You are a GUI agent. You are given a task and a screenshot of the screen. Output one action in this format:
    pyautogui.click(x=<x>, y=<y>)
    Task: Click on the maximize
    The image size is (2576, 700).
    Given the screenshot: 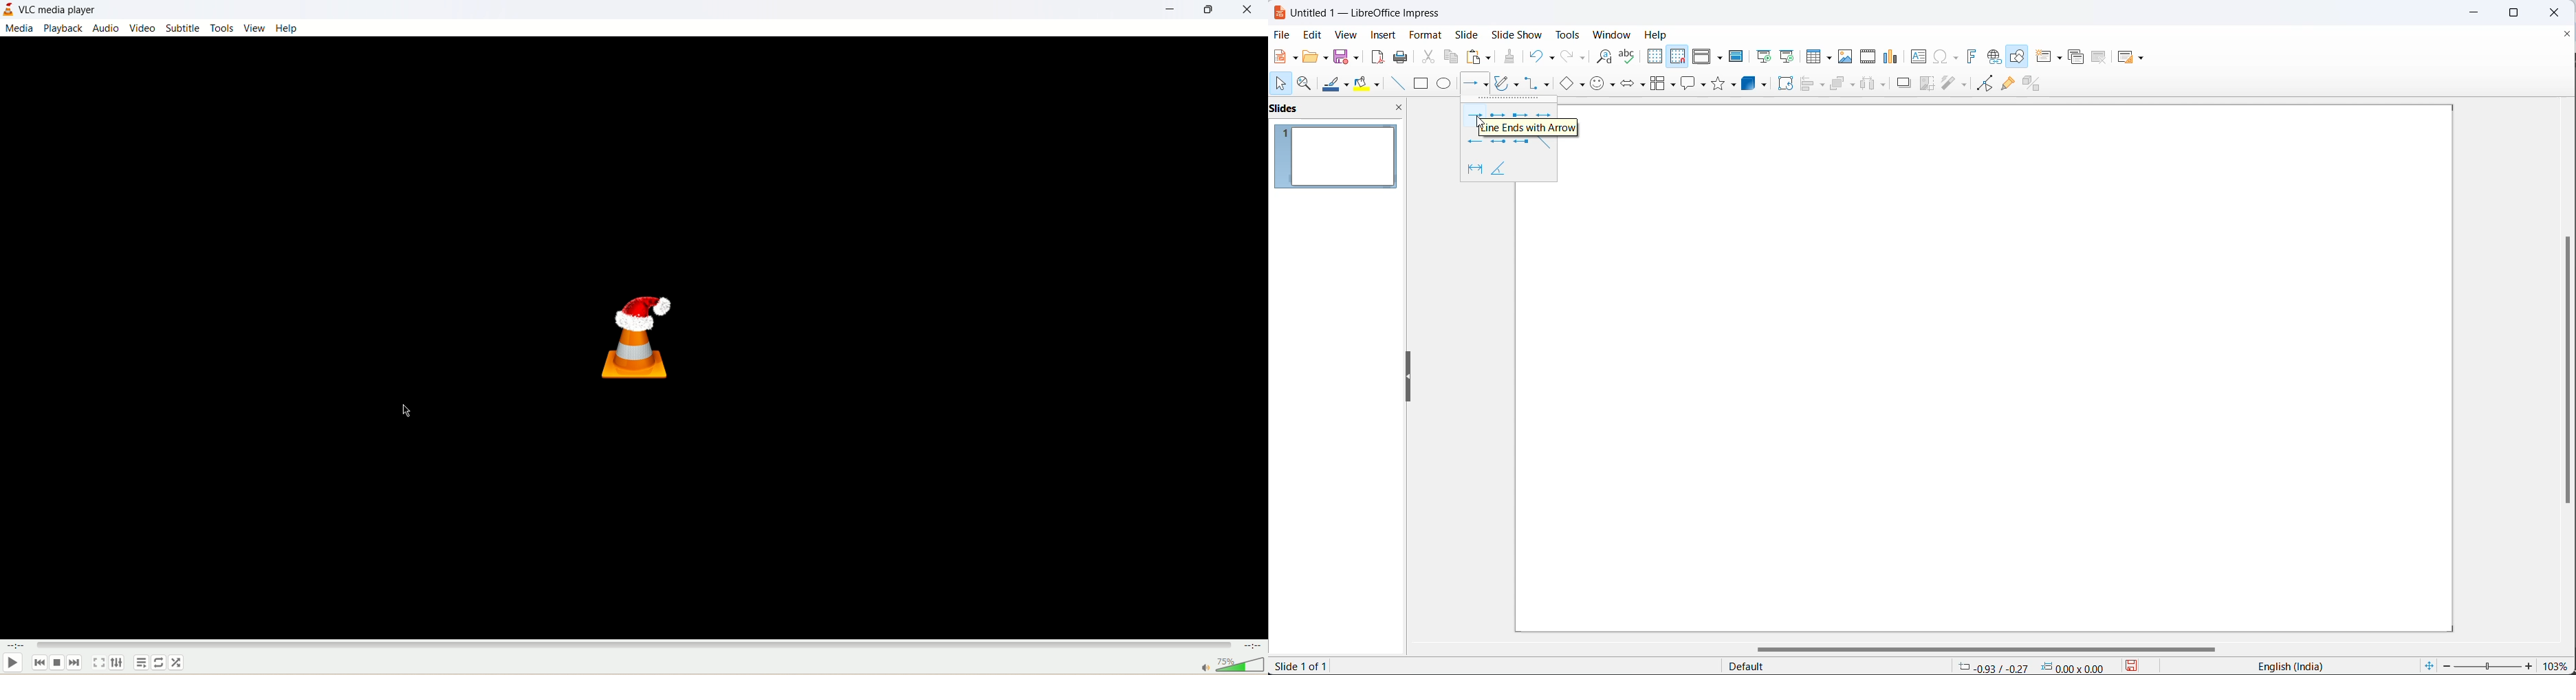 What is the action you would take?
    pyautogui.click(x=1214, y=8)
    